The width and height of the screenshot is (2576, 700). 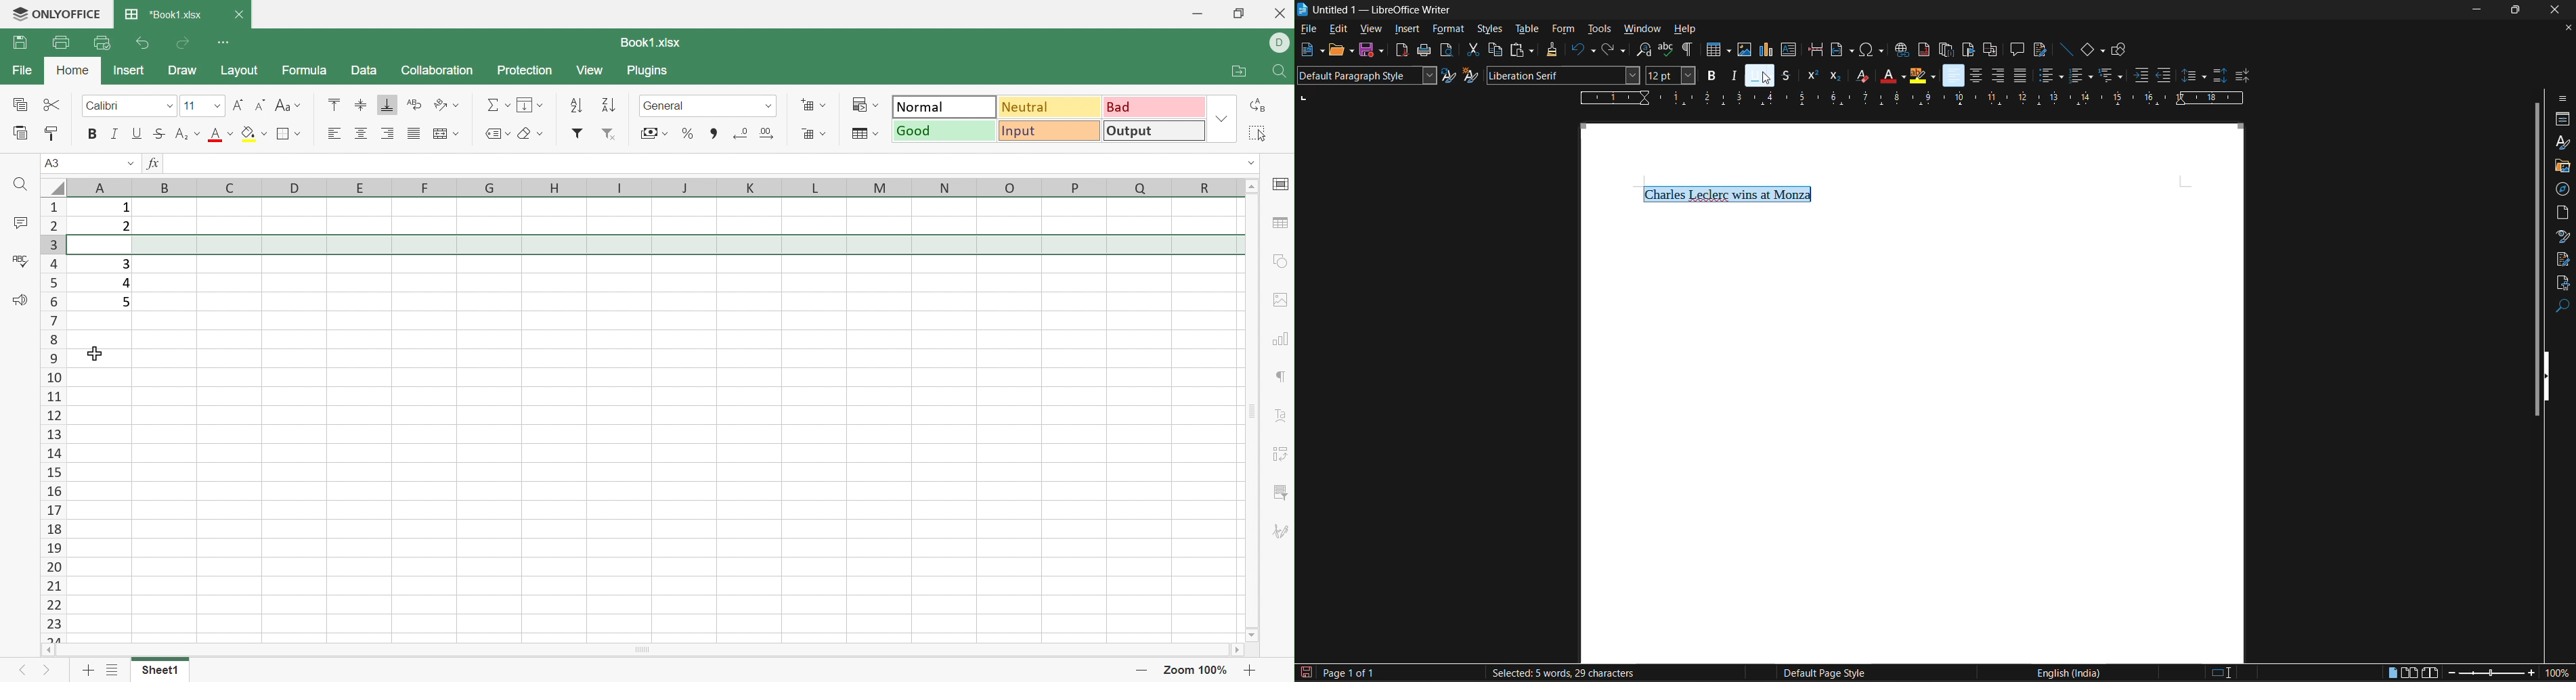 I want to click on insert hyperlink, so click(x=1901, y=50).